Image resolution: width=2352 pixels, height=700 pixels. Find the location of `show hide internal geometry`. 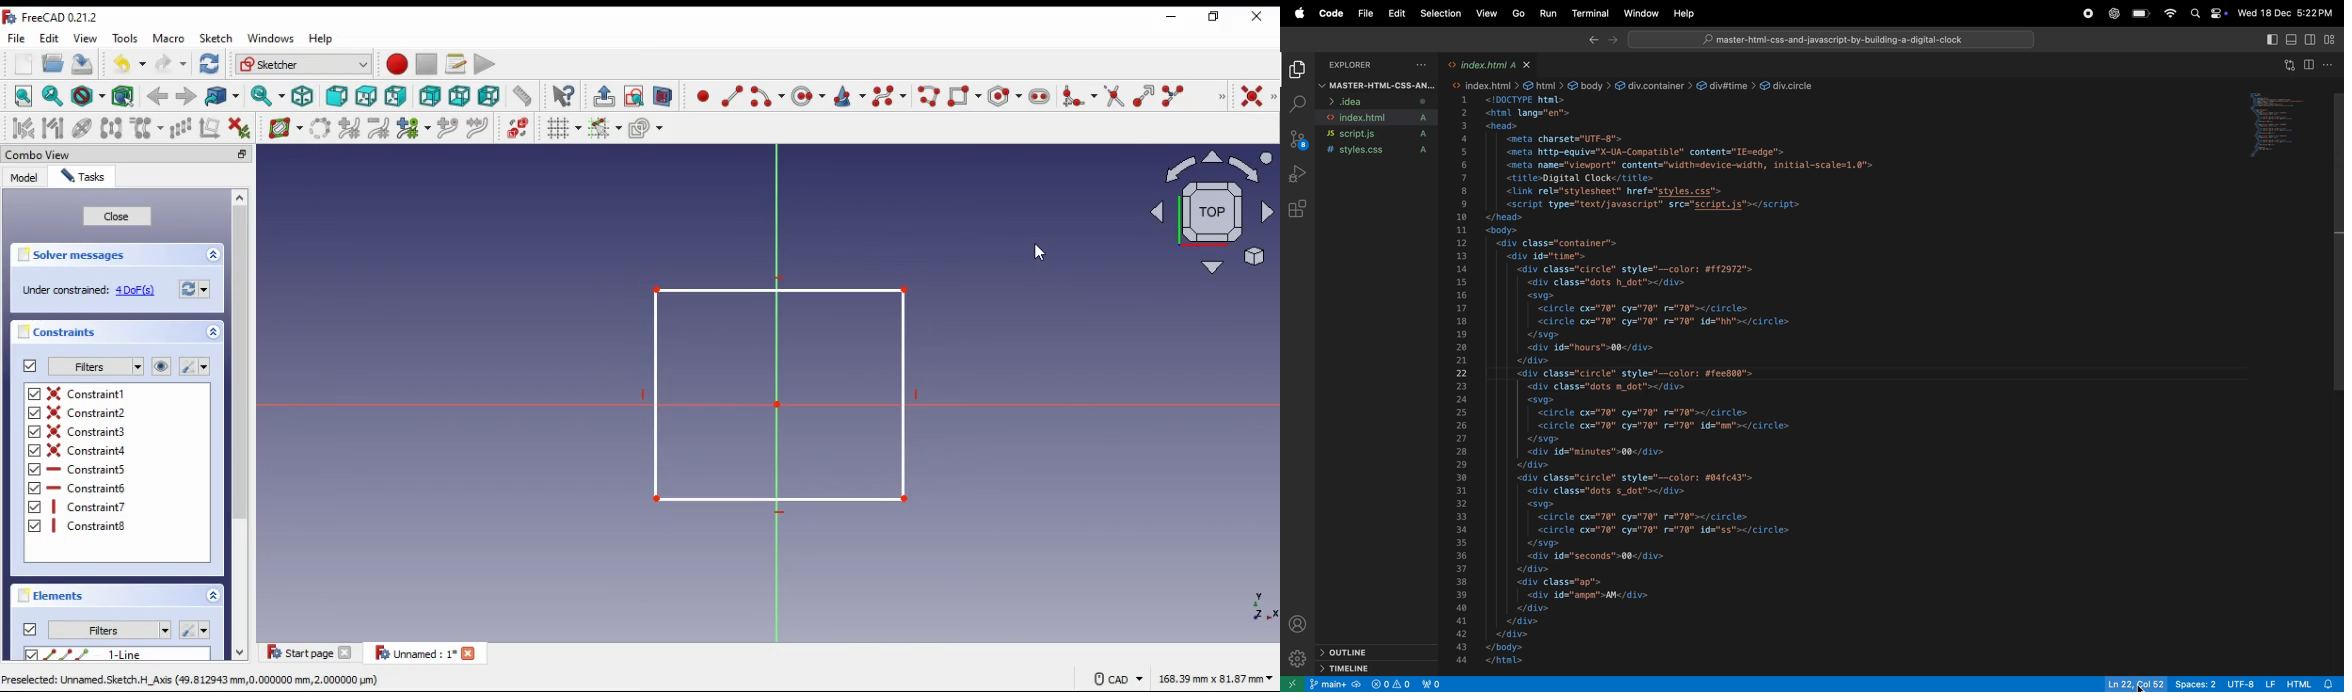

show hide internal geometry is located at coordinates (80, 128).